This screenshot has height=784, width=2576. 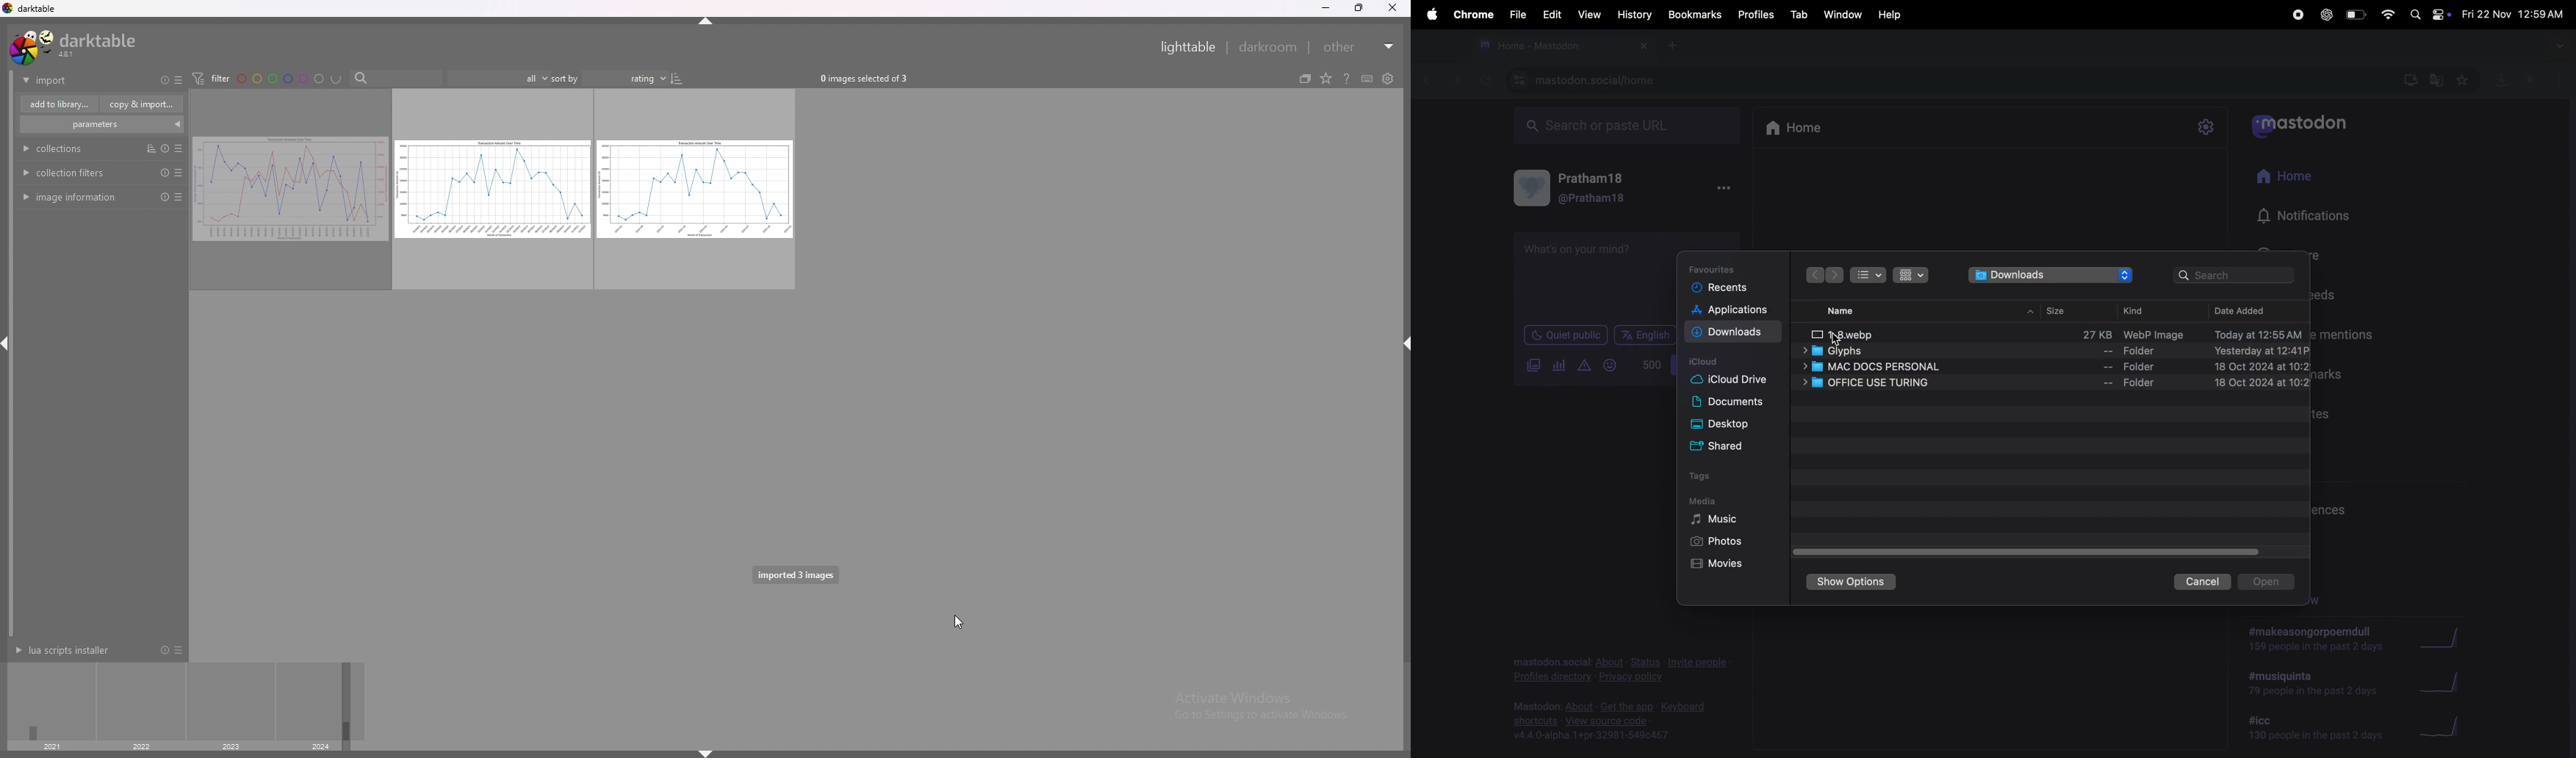 What do you see at coordinates (1801, 128) in the screenshot?
I see `home` at bounding box center [1801, 128].